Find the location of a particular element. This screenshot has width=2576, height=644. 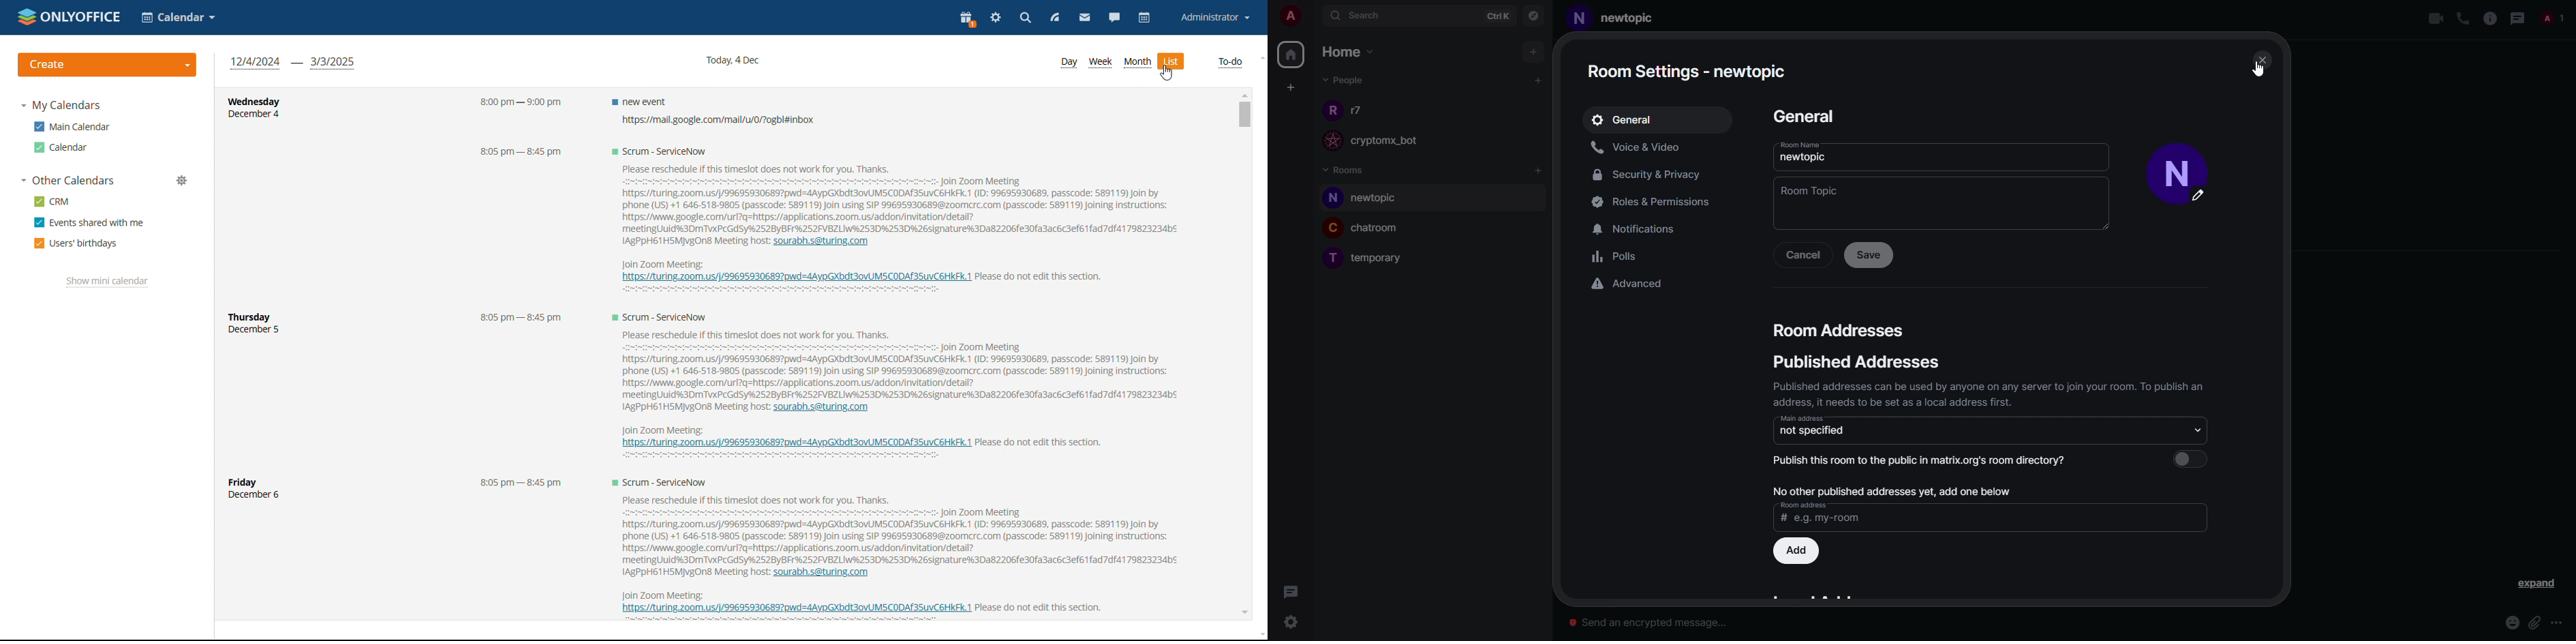

join Zoom Meeting: is located at coordinates (659, 263).